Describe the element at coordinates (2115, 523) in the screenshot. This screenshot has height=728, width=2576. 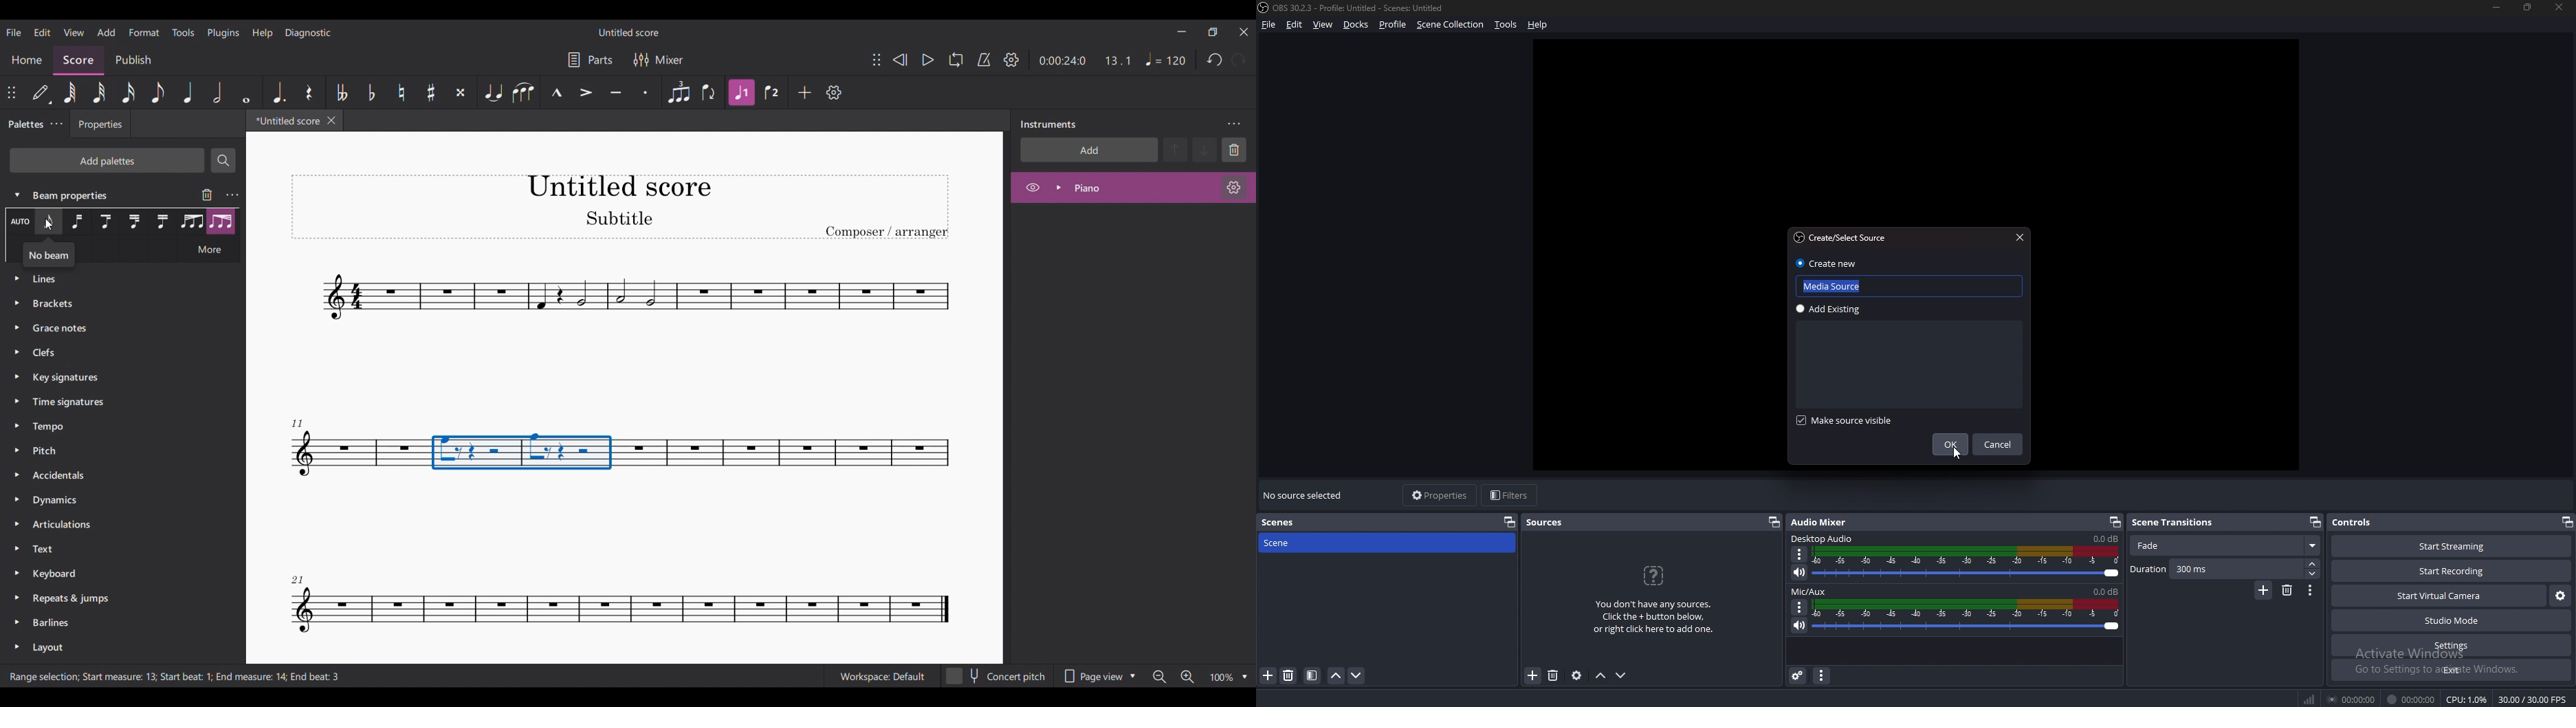
I see `Pop out` at that location.